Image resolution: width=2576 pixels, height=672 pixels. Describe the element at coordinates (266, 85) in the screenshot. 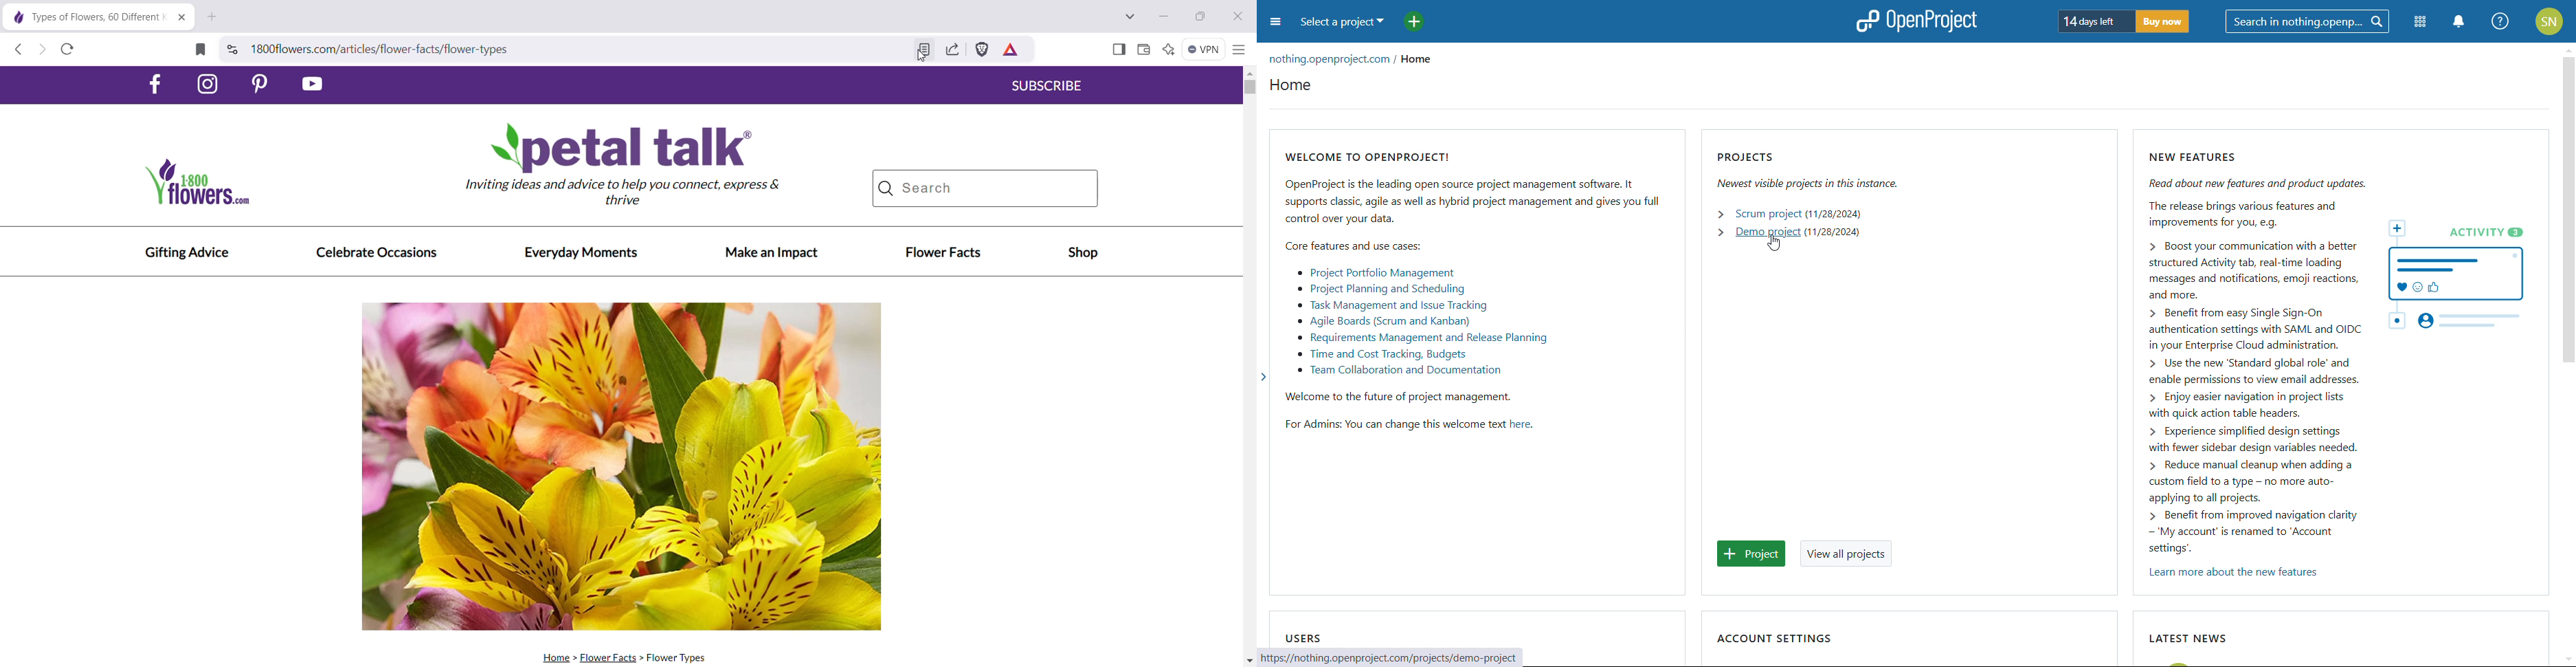

I see `Pinterest` at that location.